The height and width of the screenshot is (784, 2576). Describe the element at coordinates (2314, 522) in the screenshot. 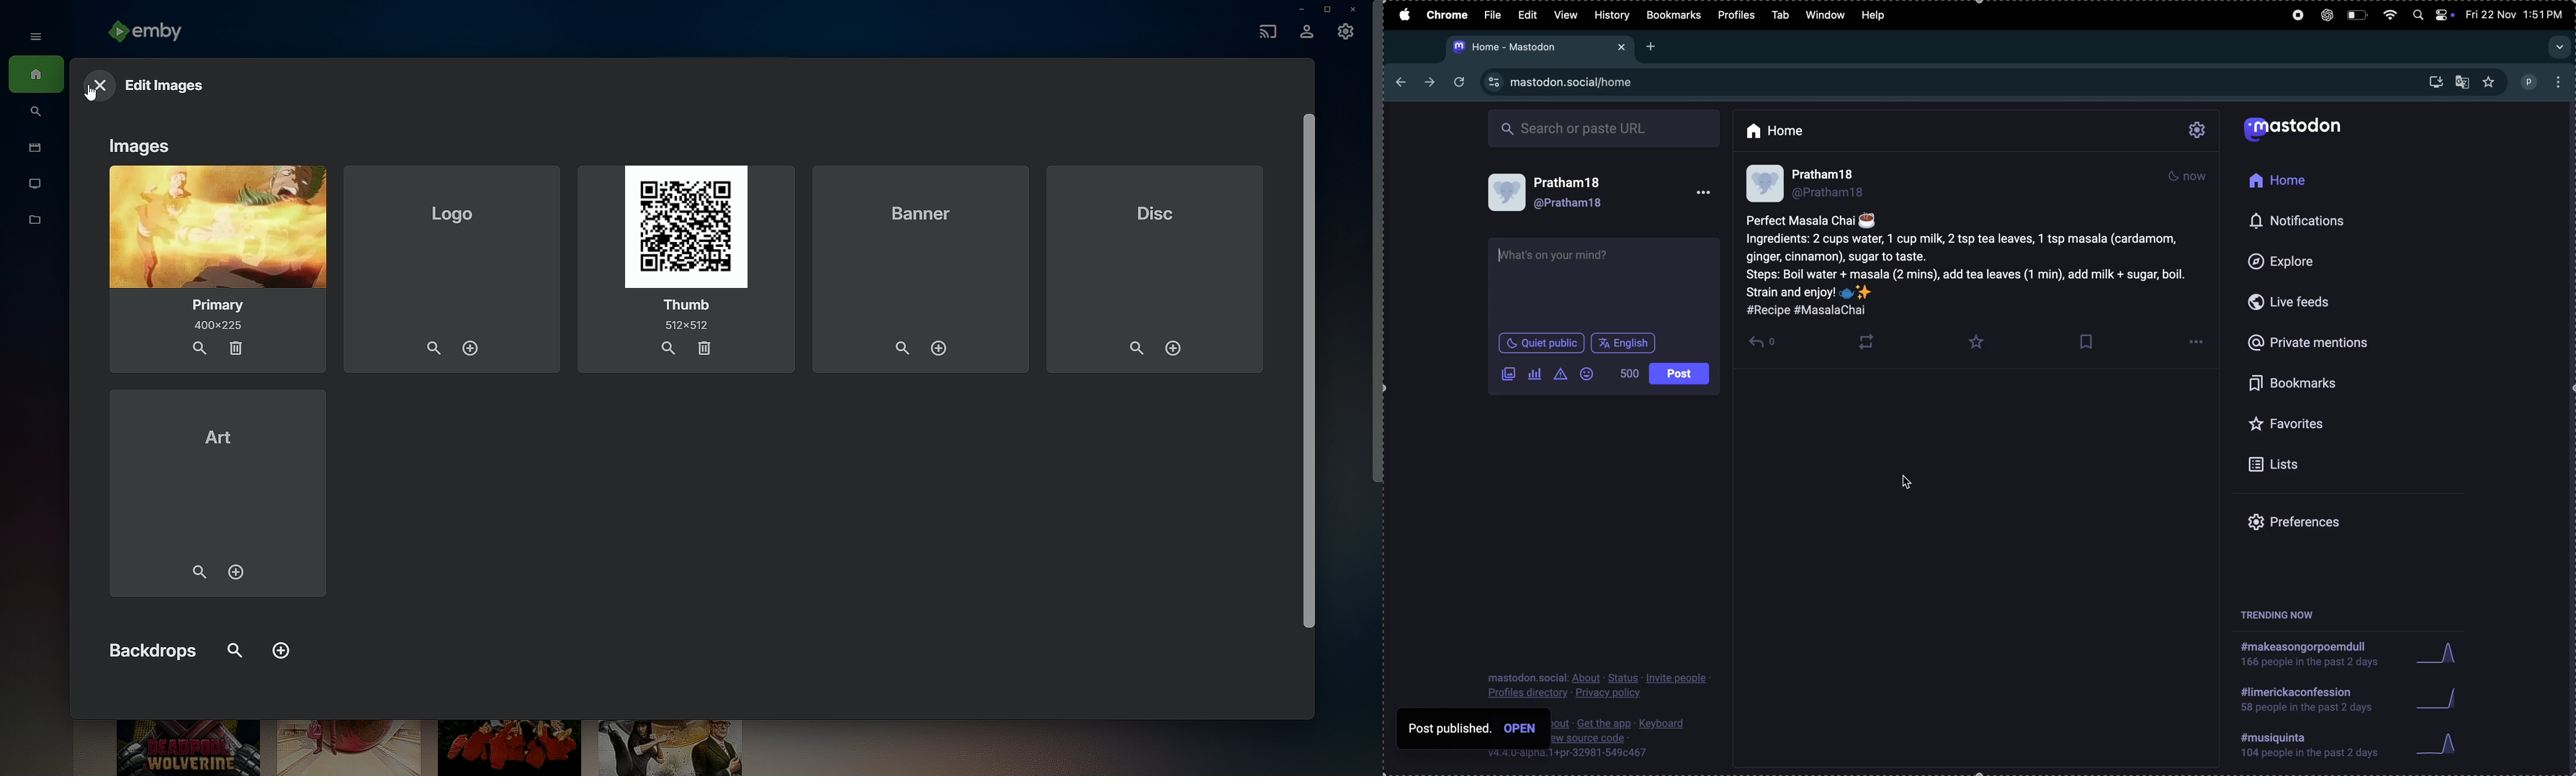

I see `prefrences` at that location.